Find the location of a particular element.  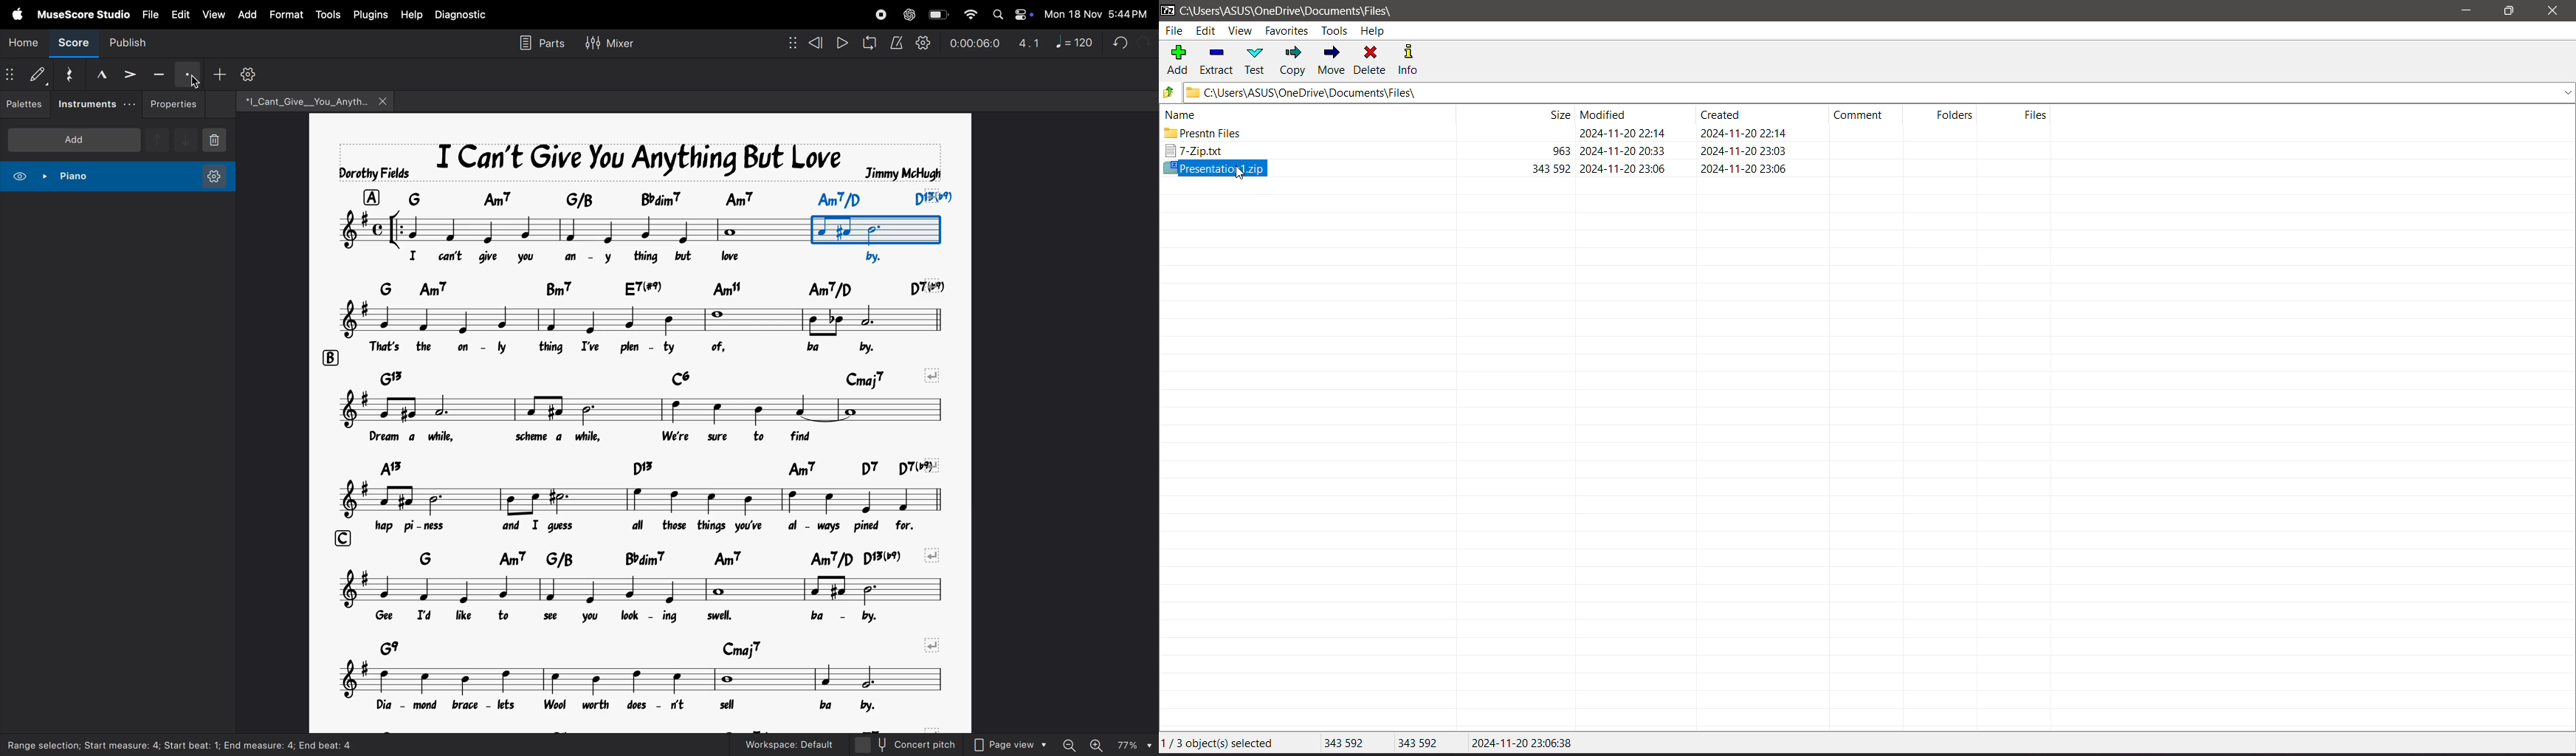

row is located at coordinates (384, 288).